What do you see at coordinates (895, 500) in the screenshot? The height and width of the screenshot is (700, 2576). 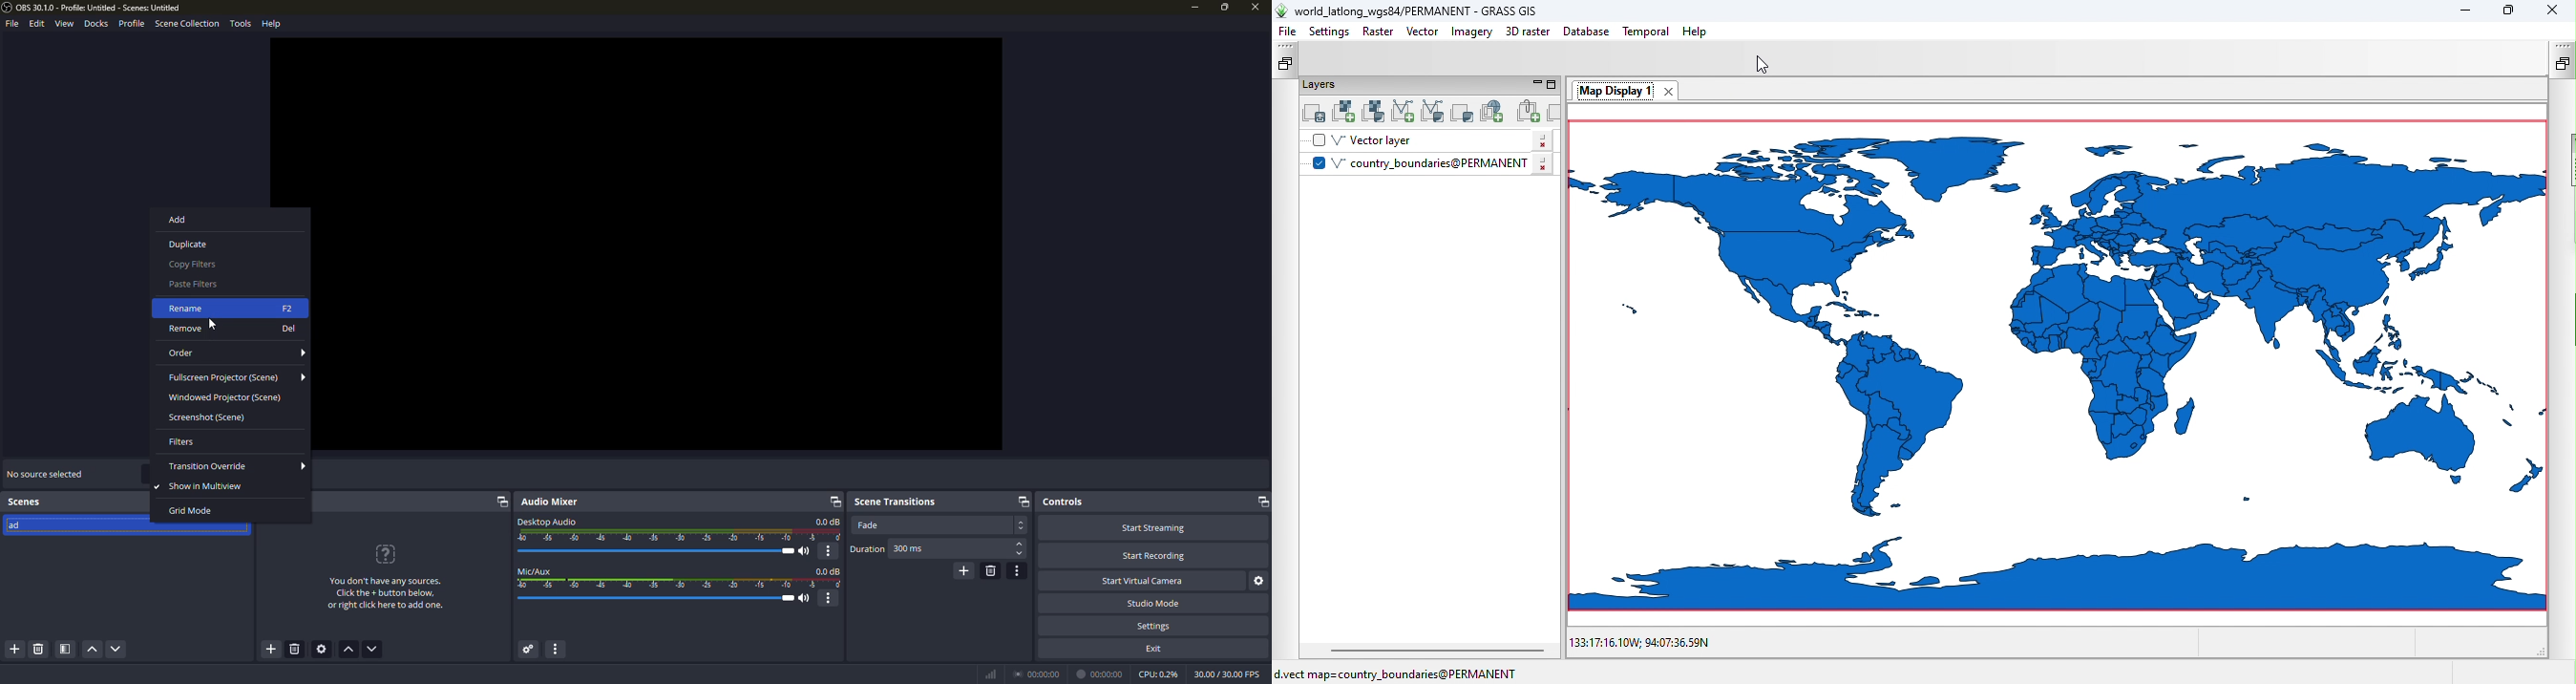 I see `scene transitions` at bounding box center [895, 500].